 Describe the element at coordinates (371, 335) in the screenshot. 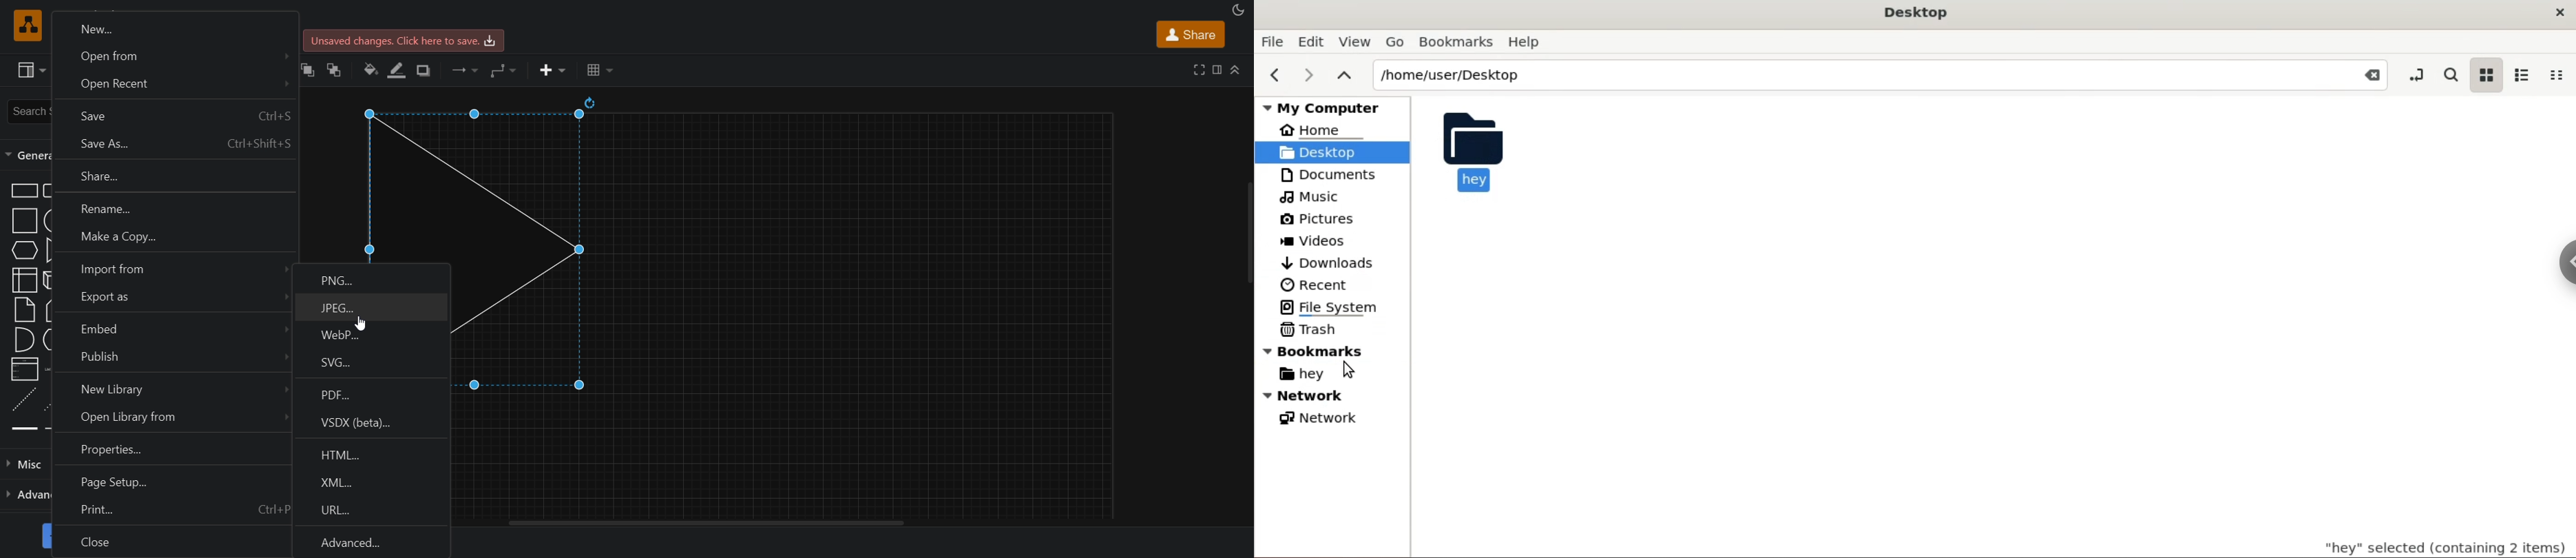

I see `webp` at that location.